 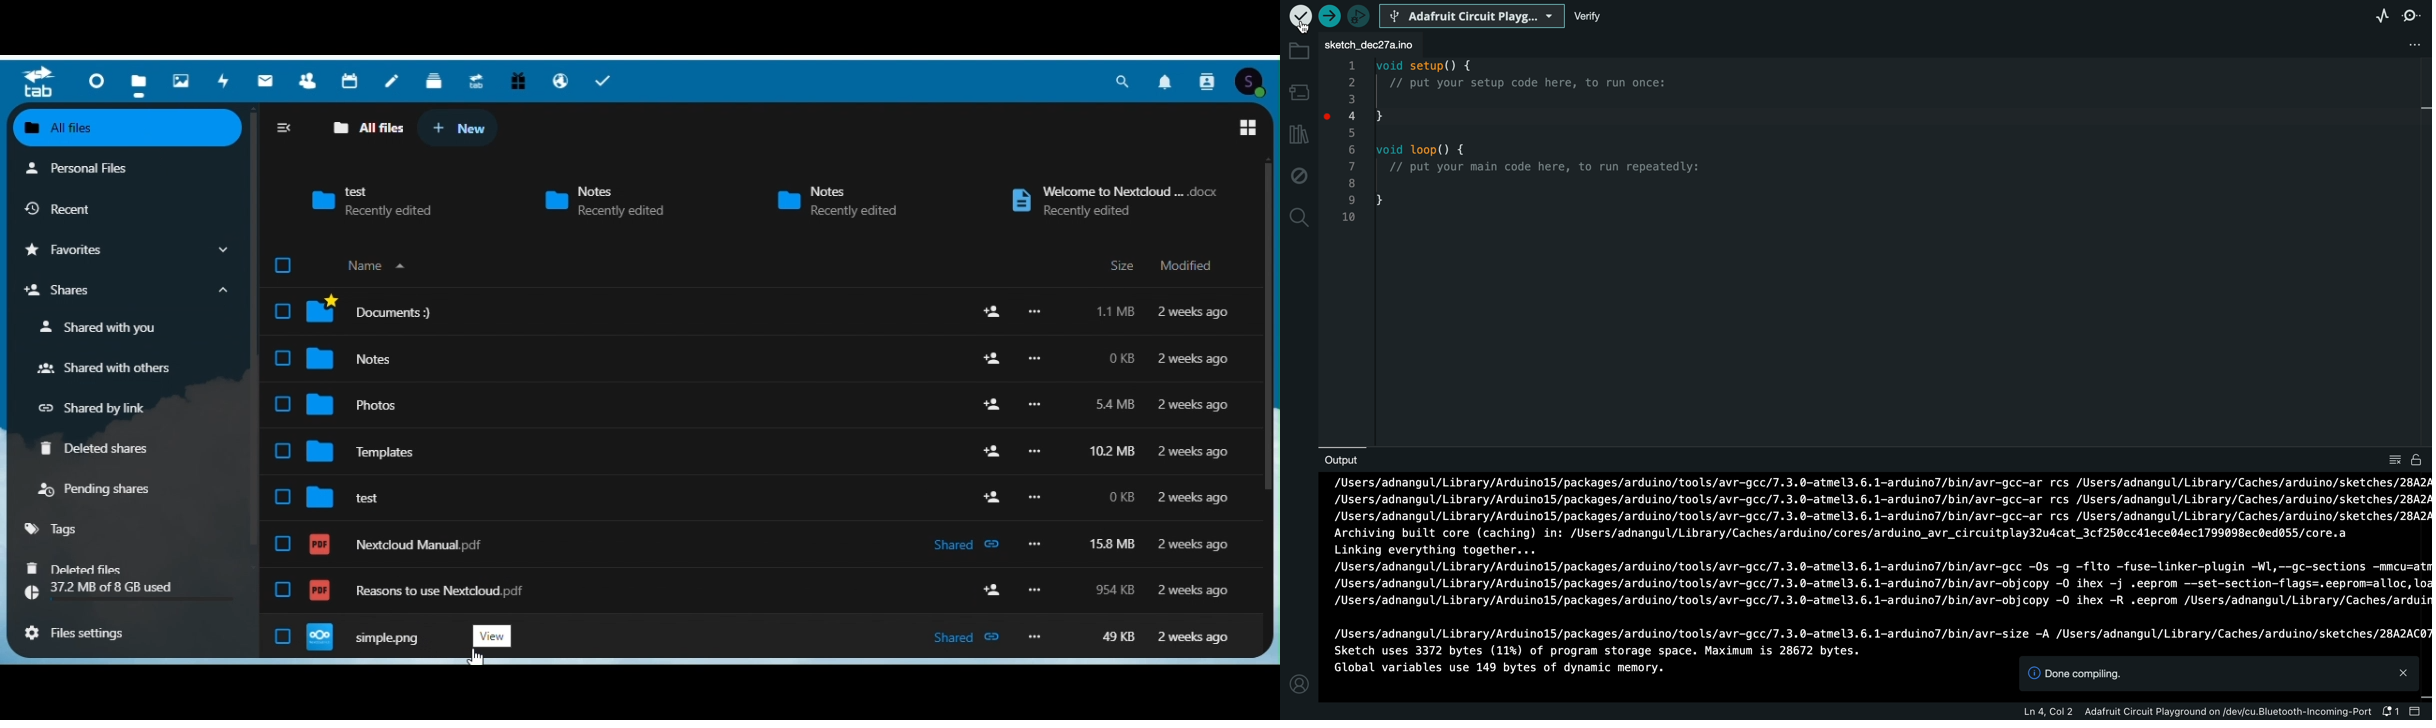 I want to click on Shared with you, so click(x=123, y=326).